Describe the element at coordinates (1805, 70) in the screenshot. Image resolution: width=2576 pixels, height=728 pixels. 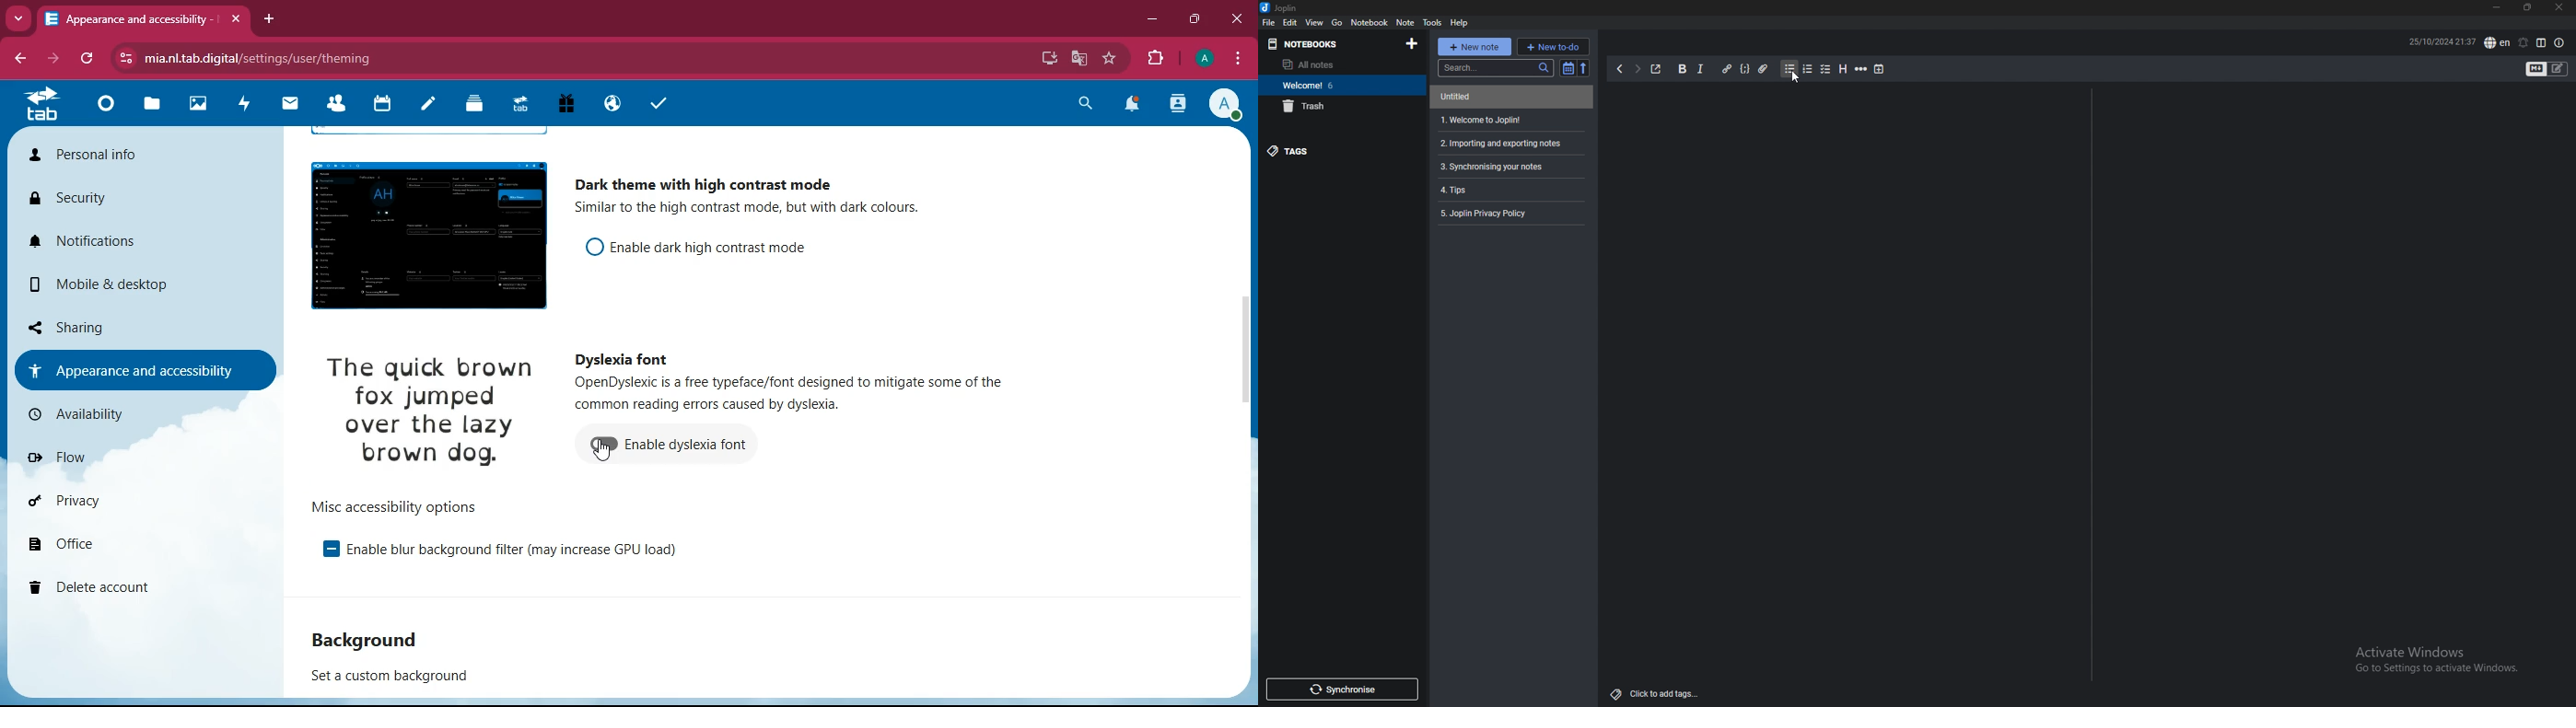
I see `numbered list` at that location.